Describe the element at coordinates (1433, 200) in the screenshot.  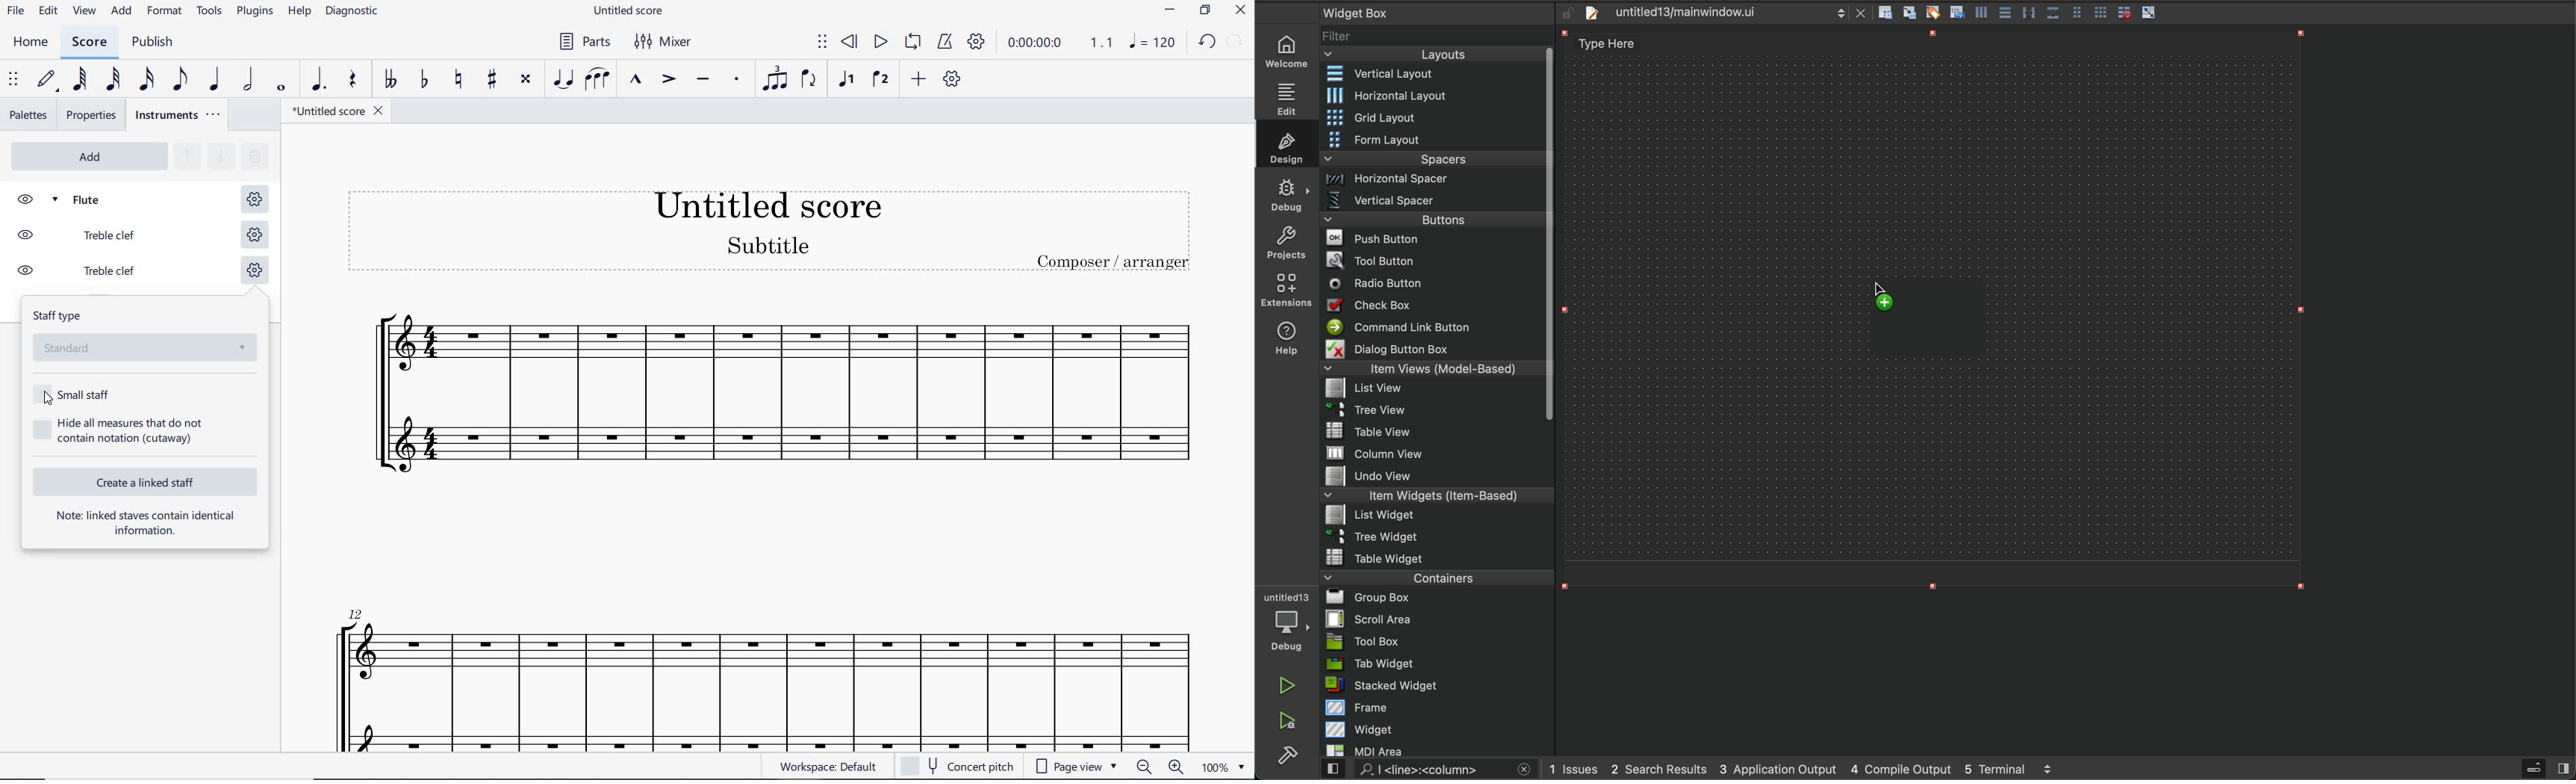
I see `vertical spacer` at that location.